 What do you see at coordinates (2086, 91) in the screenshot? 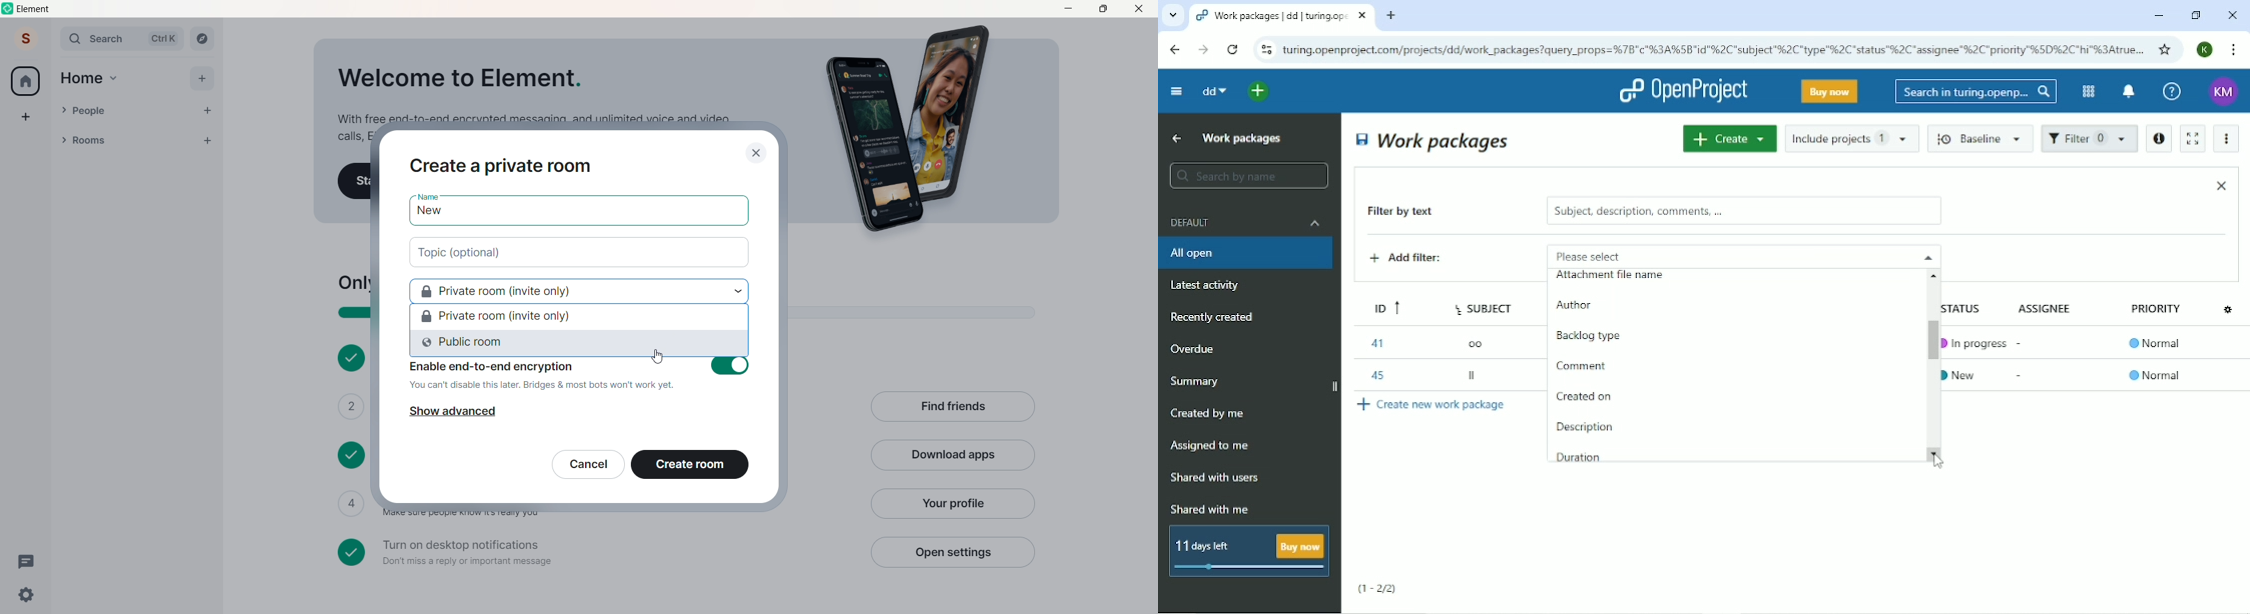
I see `Modules` at bounding box center [2086, 91].